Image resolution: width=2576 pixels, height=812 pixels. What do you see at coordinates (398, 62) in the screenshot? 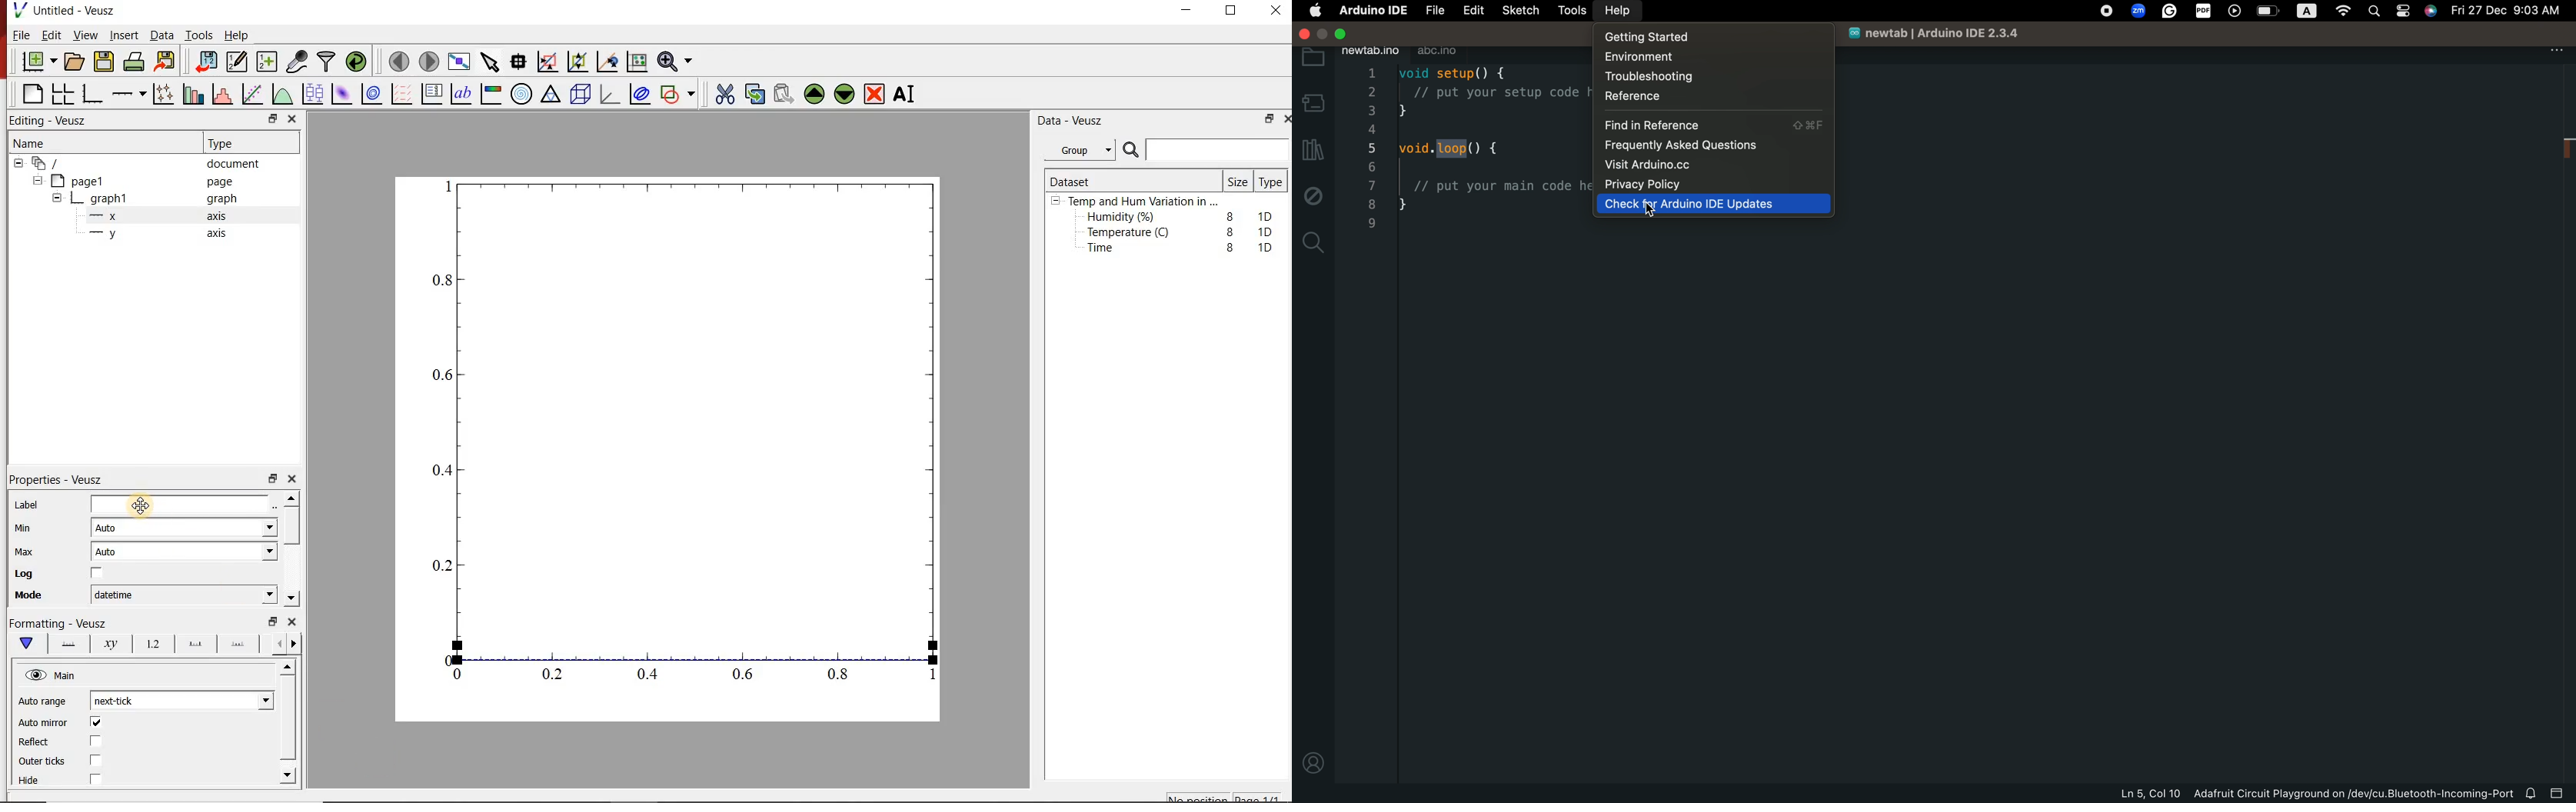
I see `move to the previous page` at bounding box center [398, 62].